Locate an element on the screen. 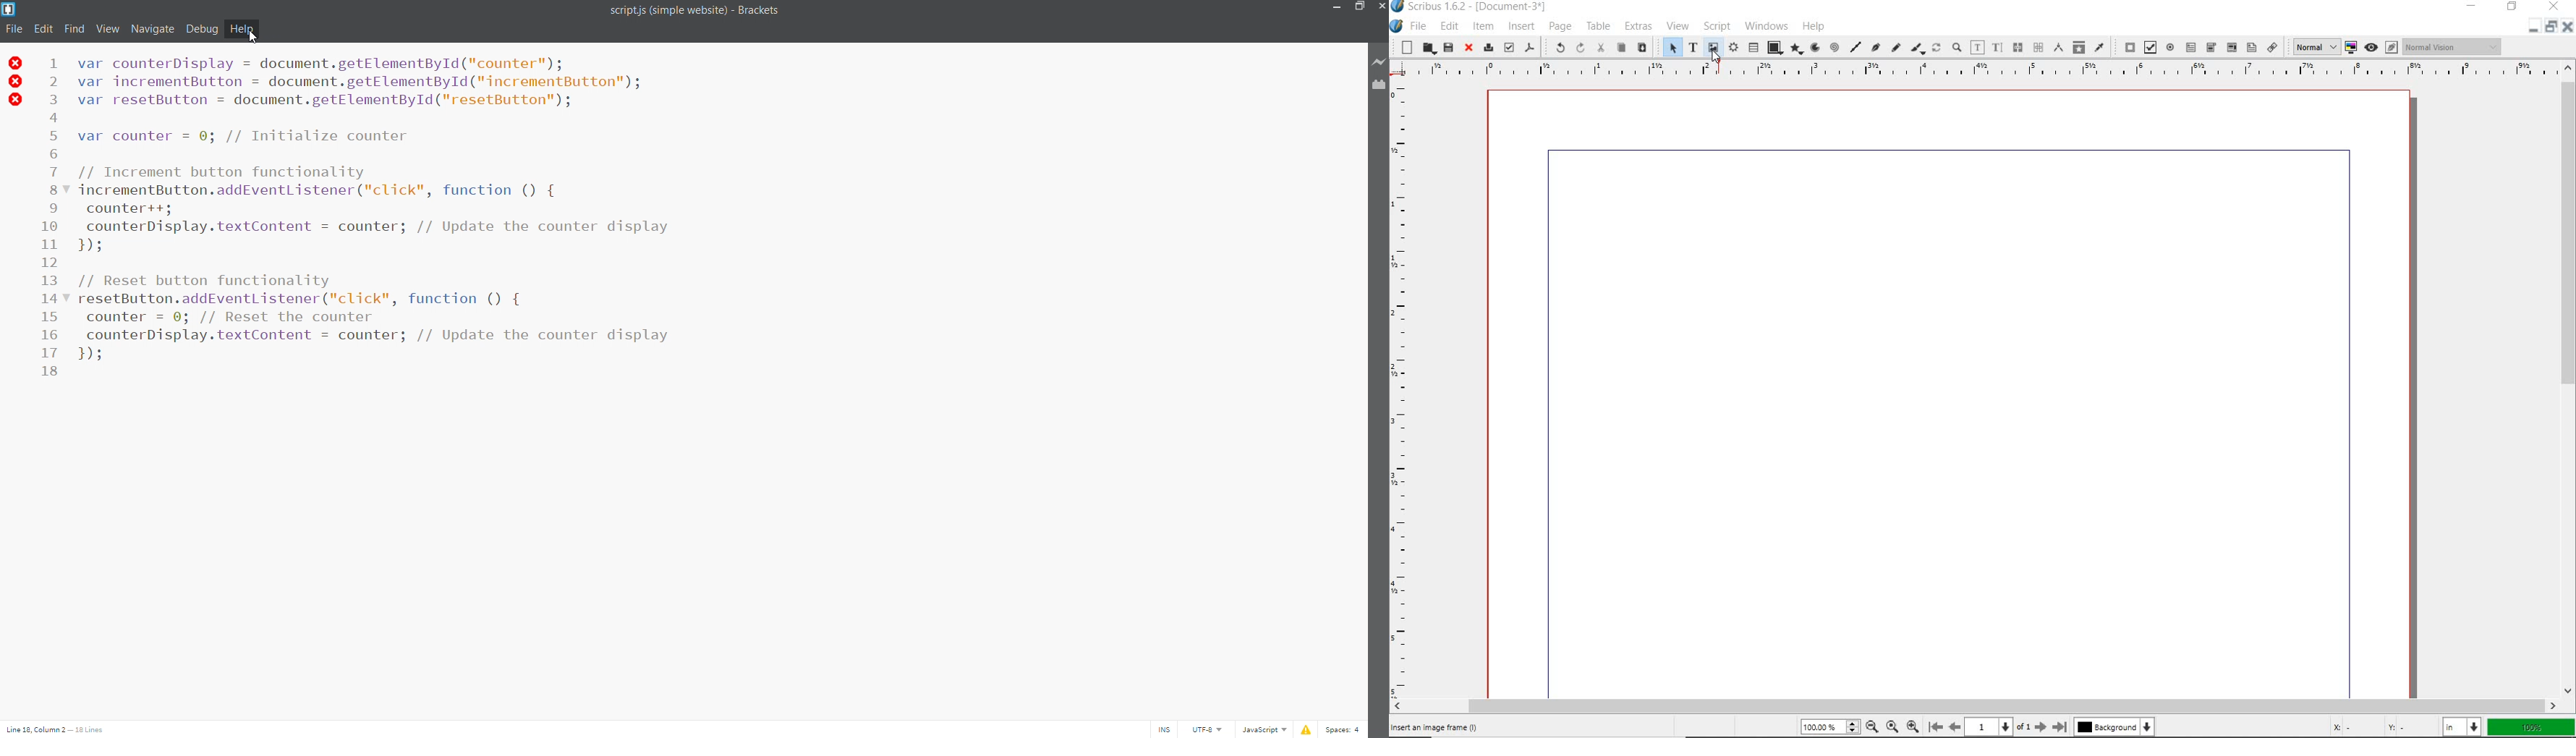  table is located at coordinates (1752, 47).